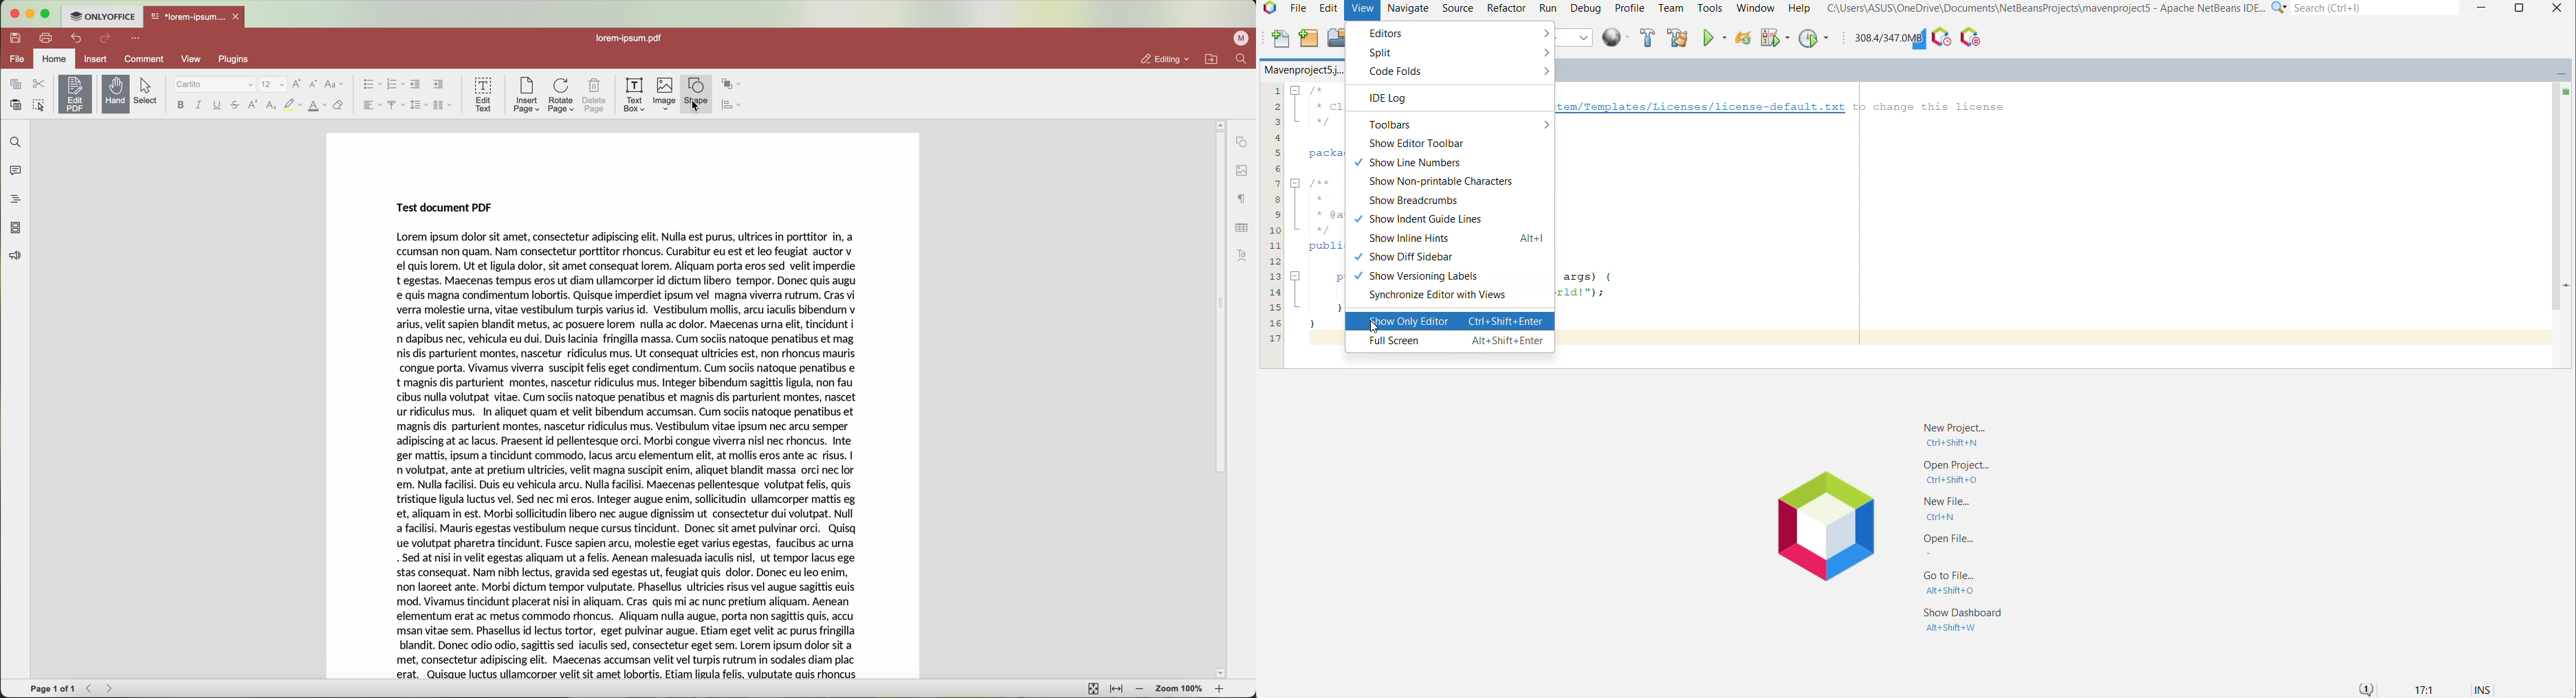 The width and height of the screenshot is (2576, 700). I want to click on Window, so click(1754, 8).